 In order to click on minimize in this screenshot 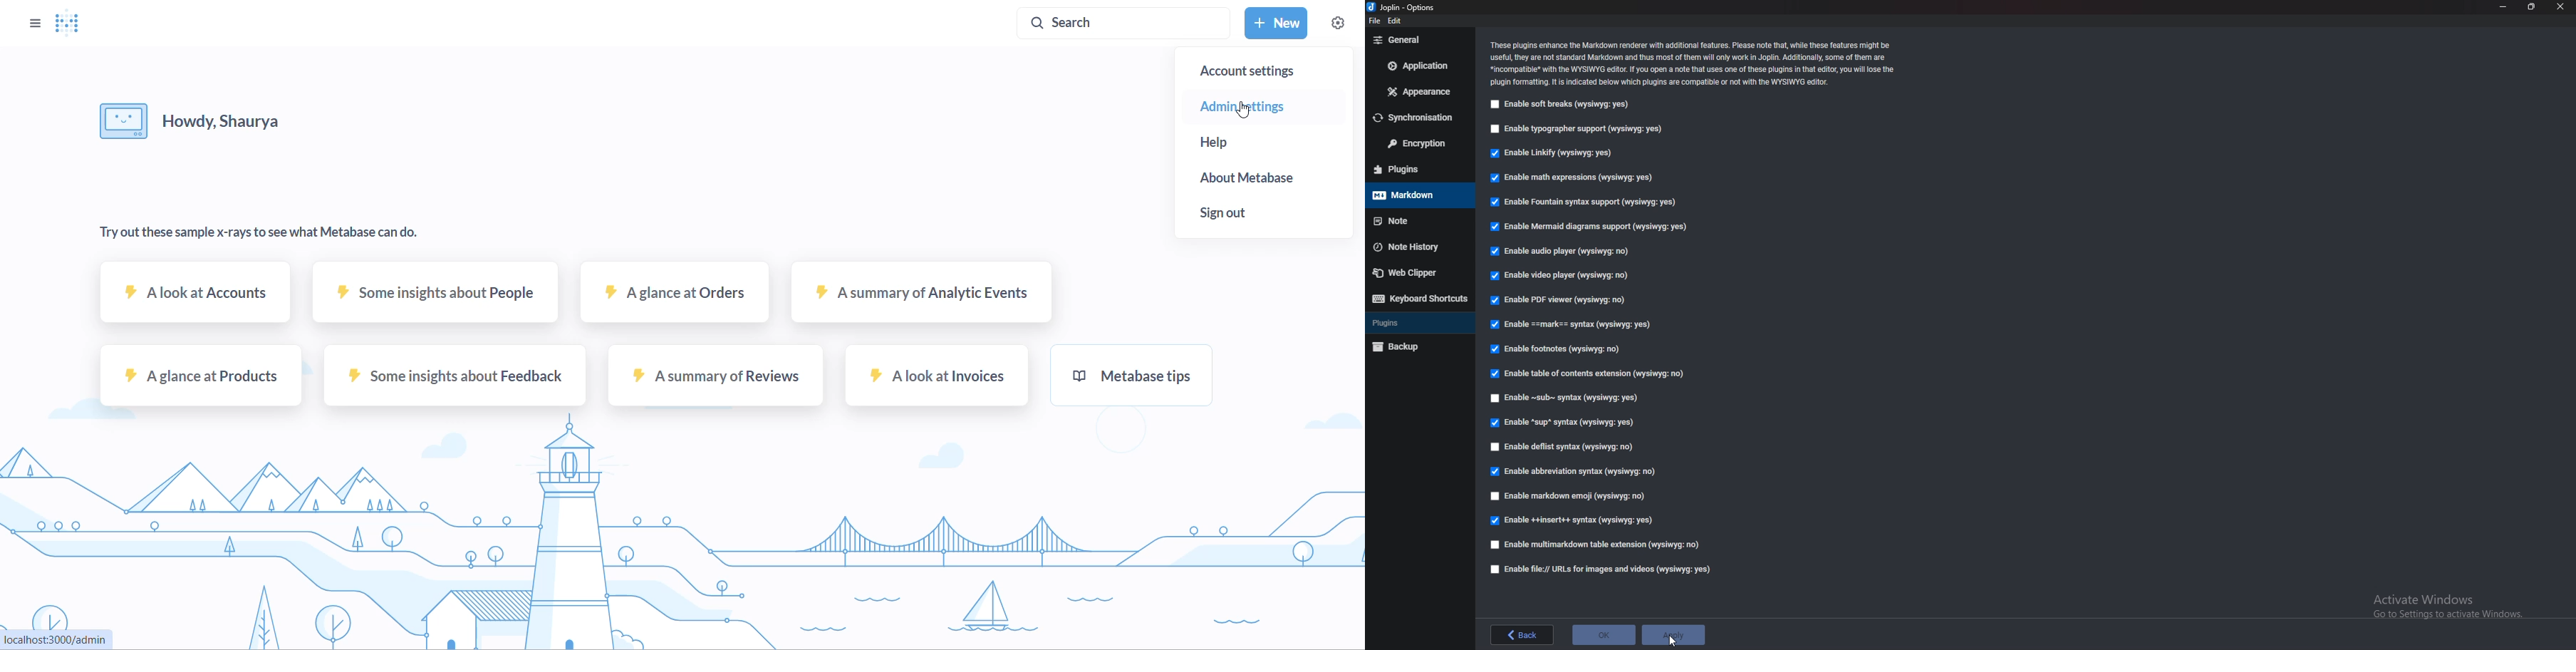, I will do `click(2504, 6)`.